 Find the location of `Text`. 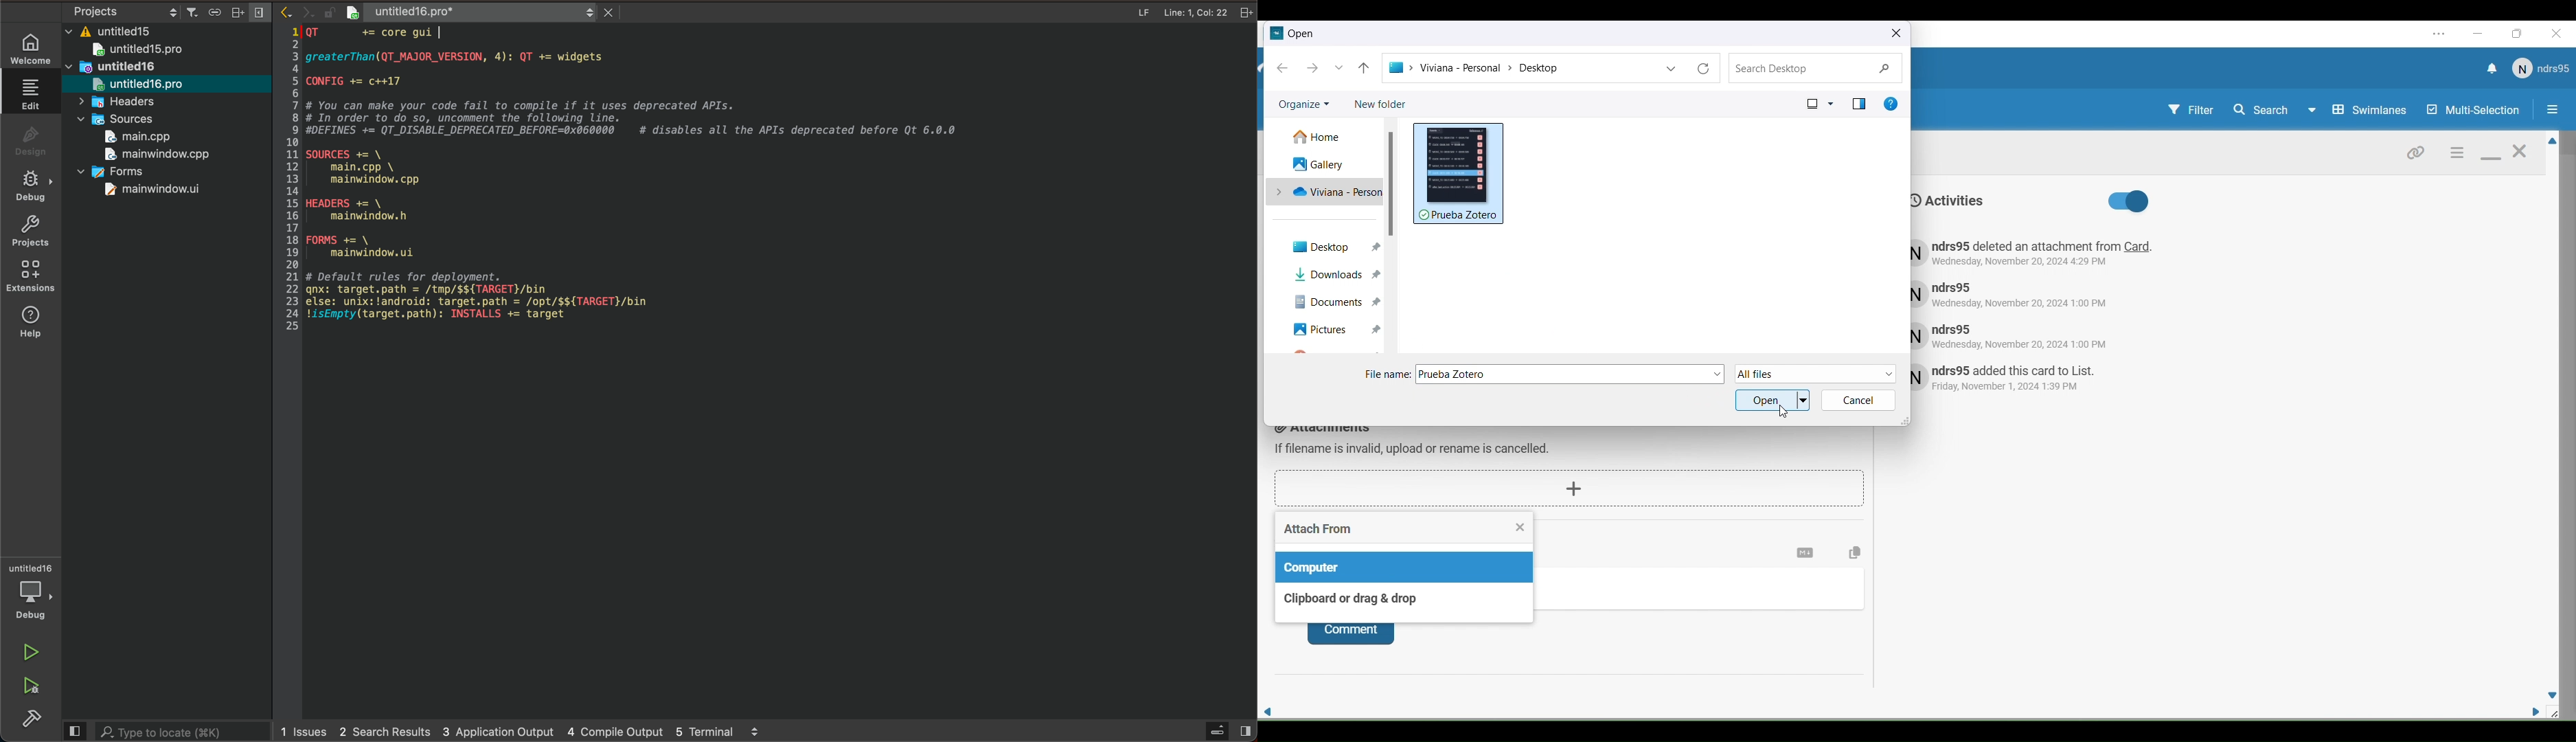

Text is located at coordinates (1949, 200).